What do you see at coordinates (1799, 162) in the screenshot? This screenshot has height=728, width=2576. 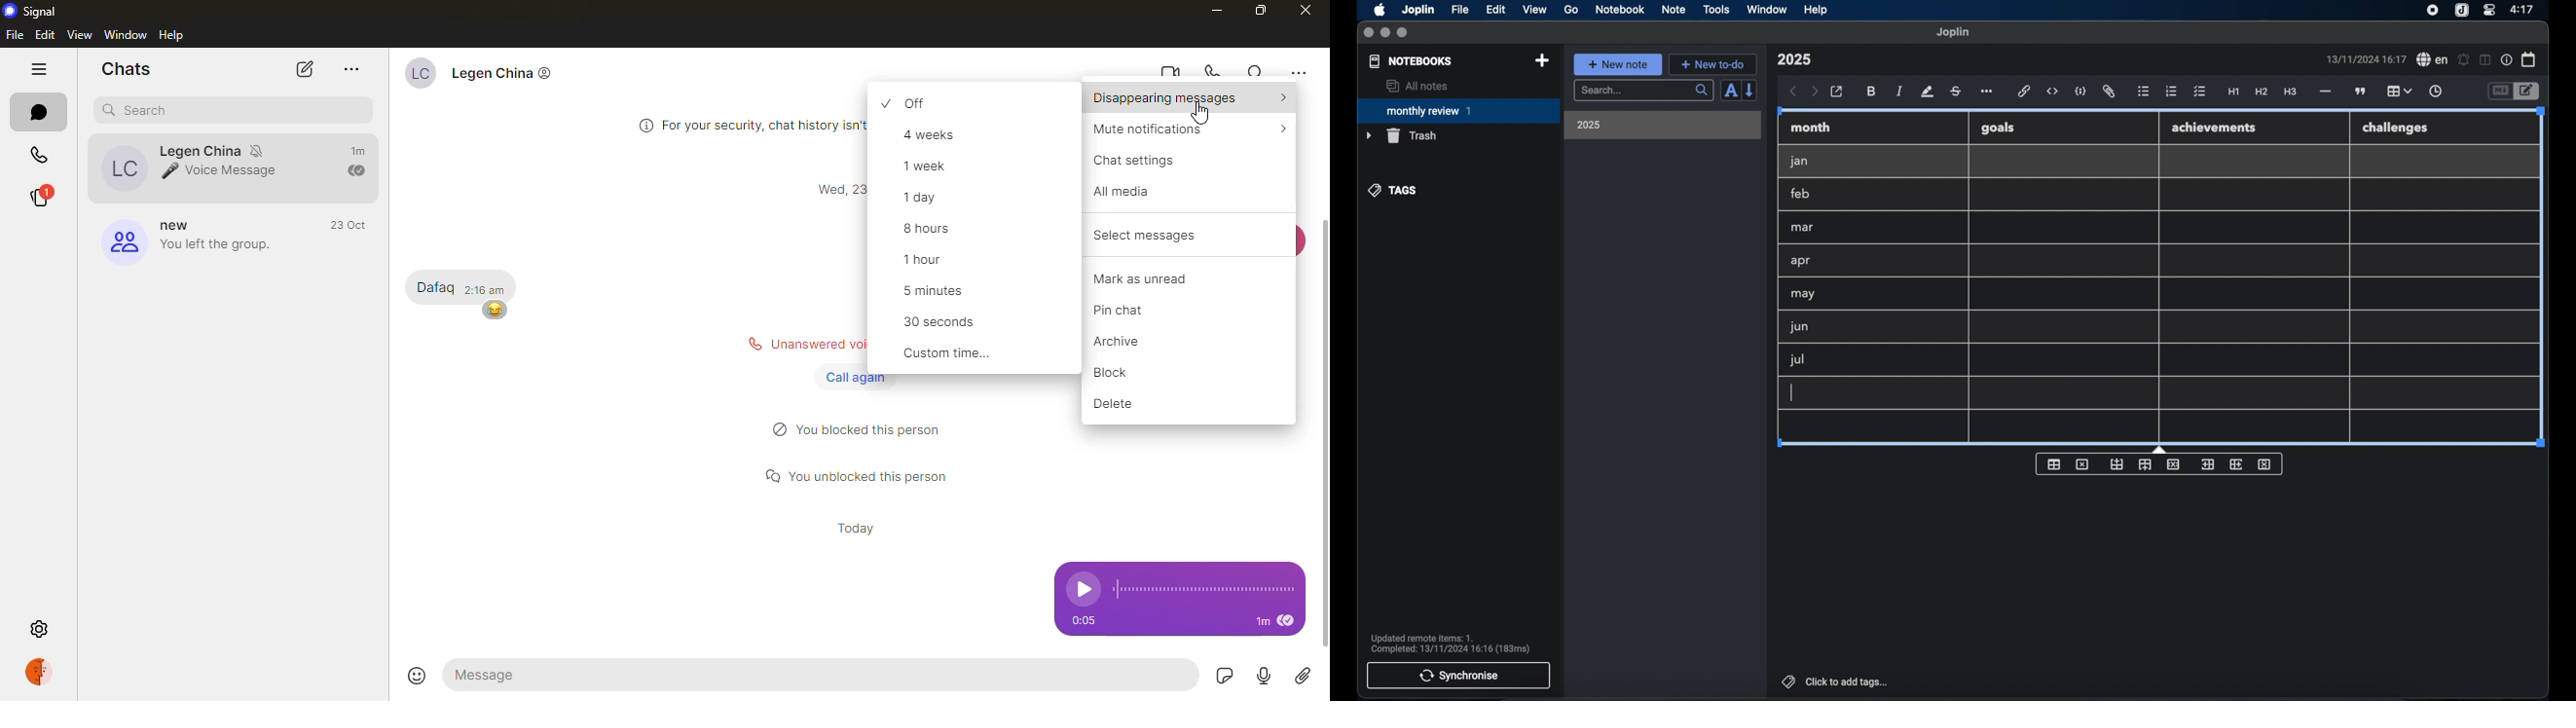 I see `jan` at bounding box center [1799, 162].